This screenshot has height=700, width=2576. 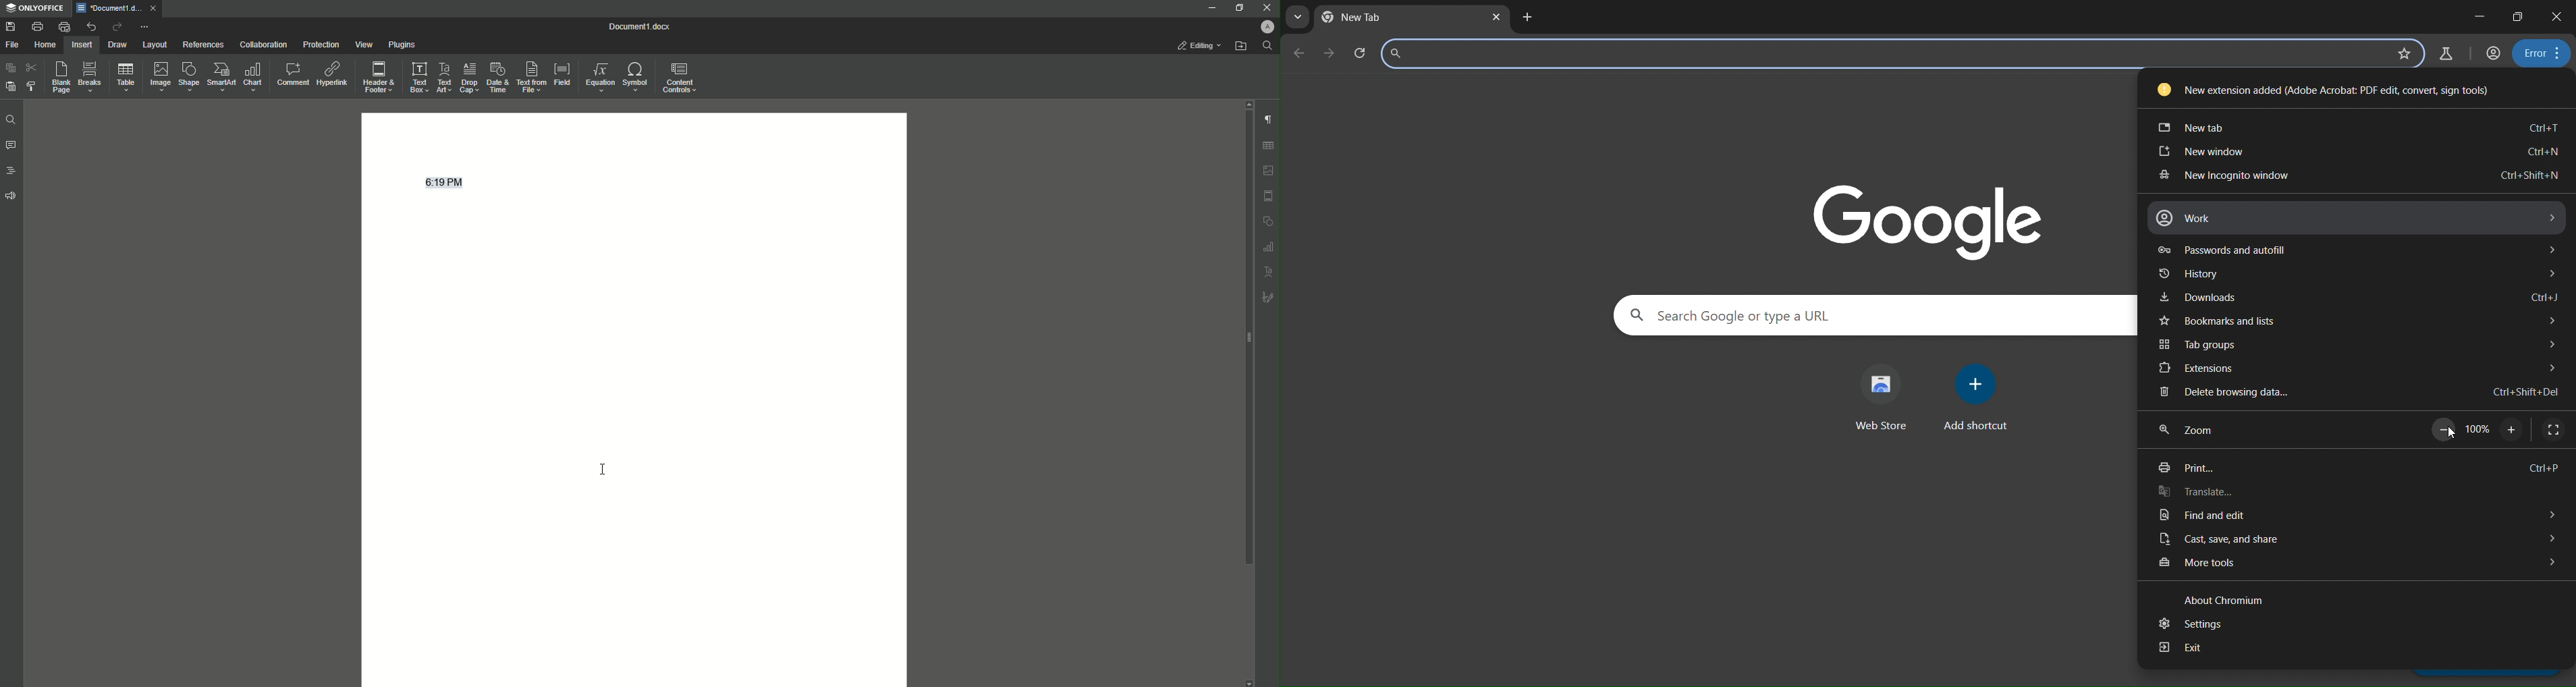 I want to click on delete browsing data, so click(x=2357, y=394).